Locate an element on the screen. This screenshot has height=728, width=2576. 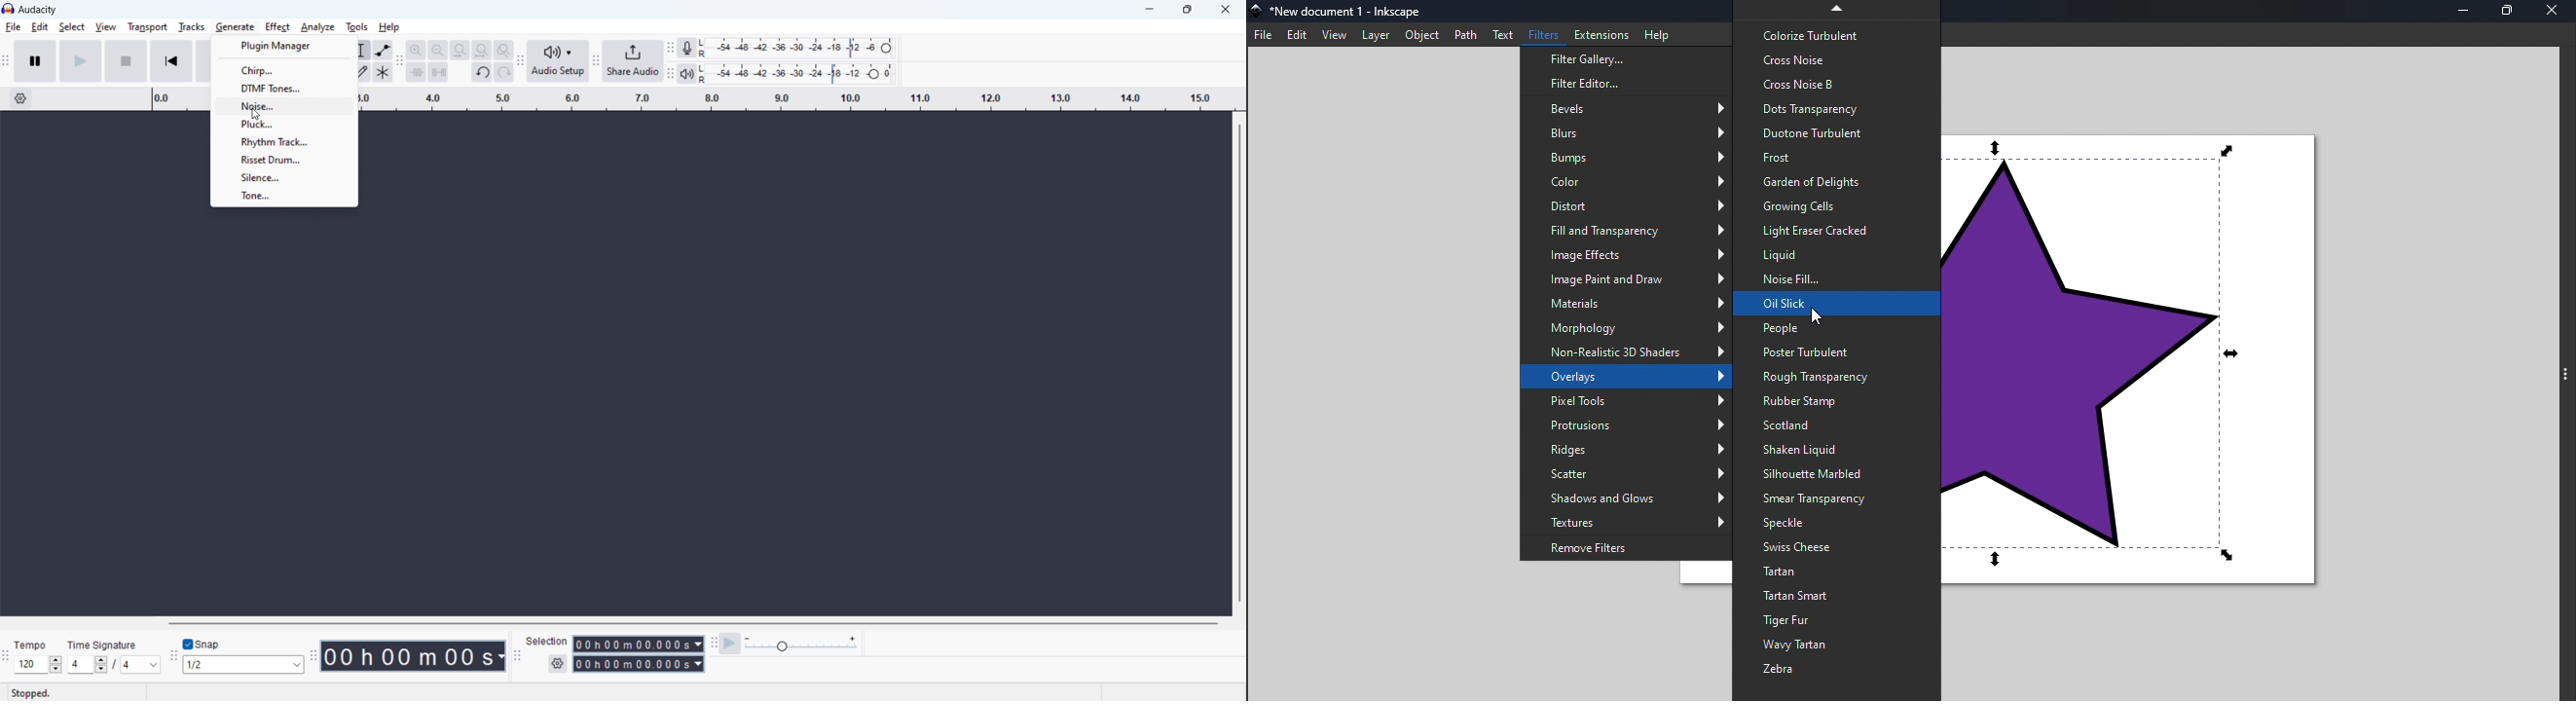
Maximize is located at coordinates (2511, 12).